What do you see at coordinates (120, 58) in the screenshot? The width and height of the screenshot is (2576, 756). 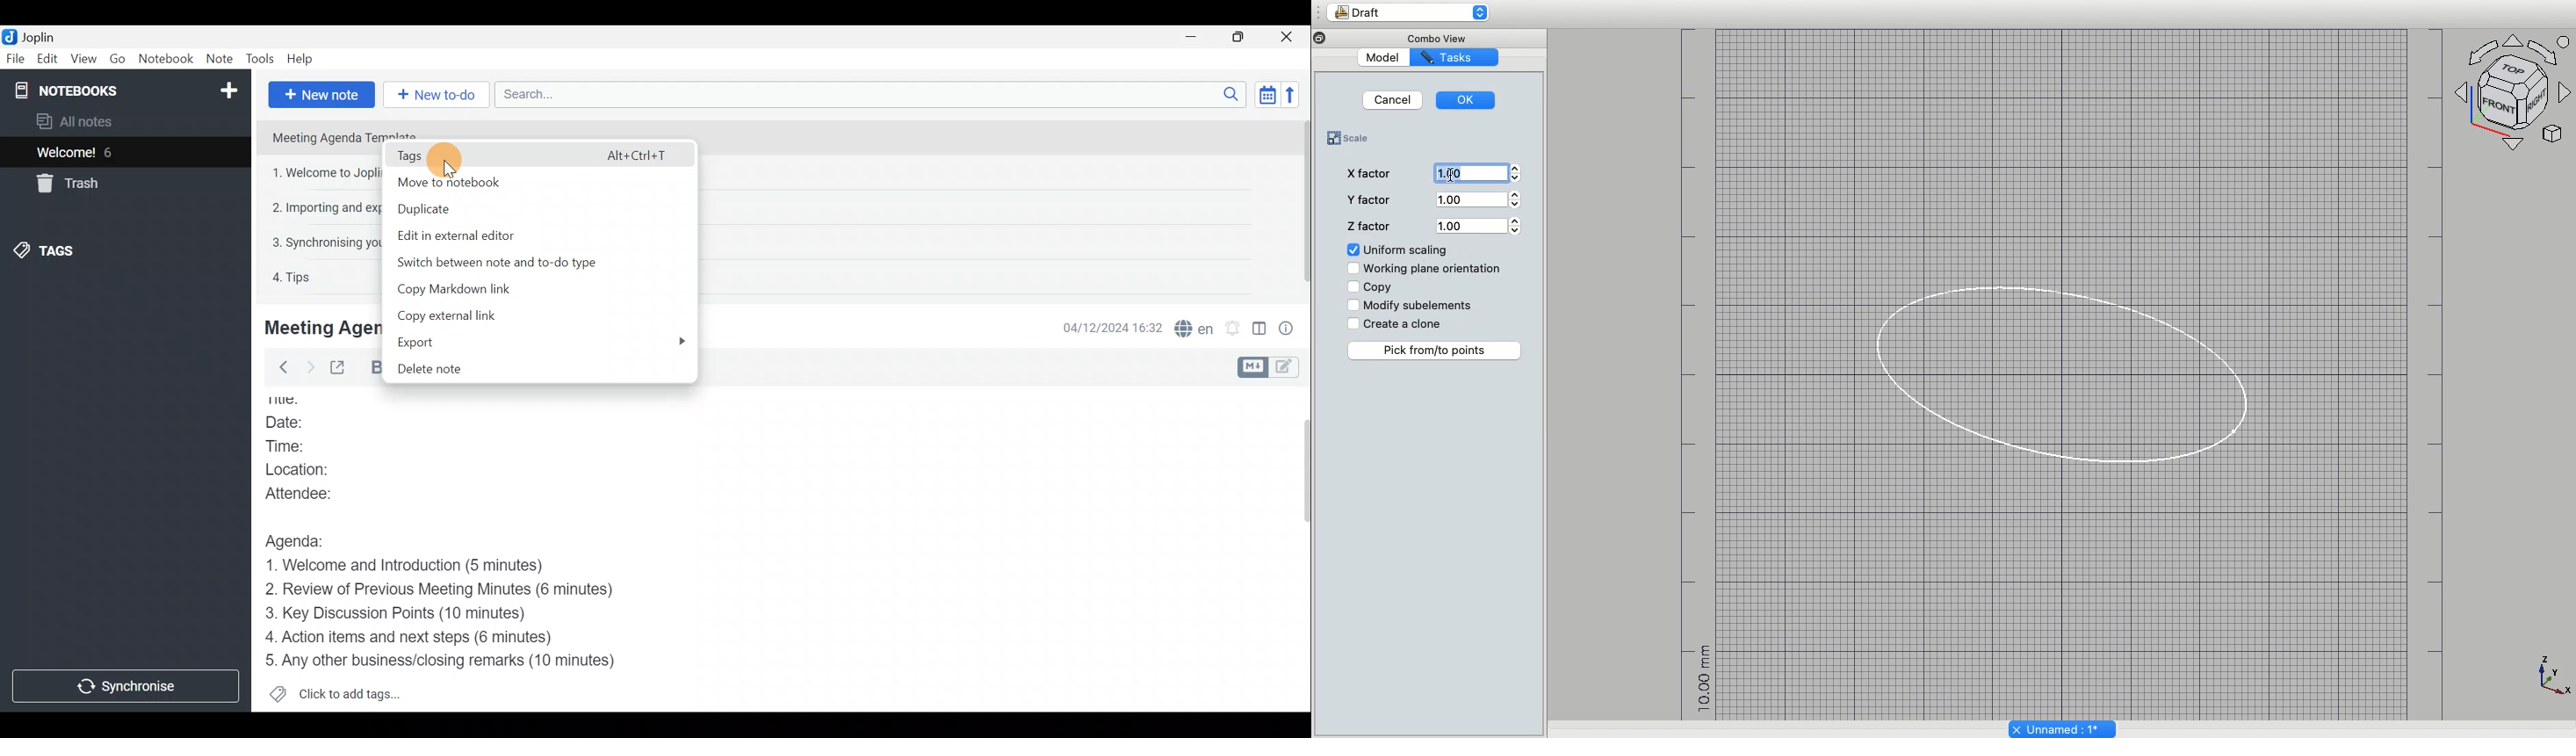 I see `Go` at bounding box center [120, 58].